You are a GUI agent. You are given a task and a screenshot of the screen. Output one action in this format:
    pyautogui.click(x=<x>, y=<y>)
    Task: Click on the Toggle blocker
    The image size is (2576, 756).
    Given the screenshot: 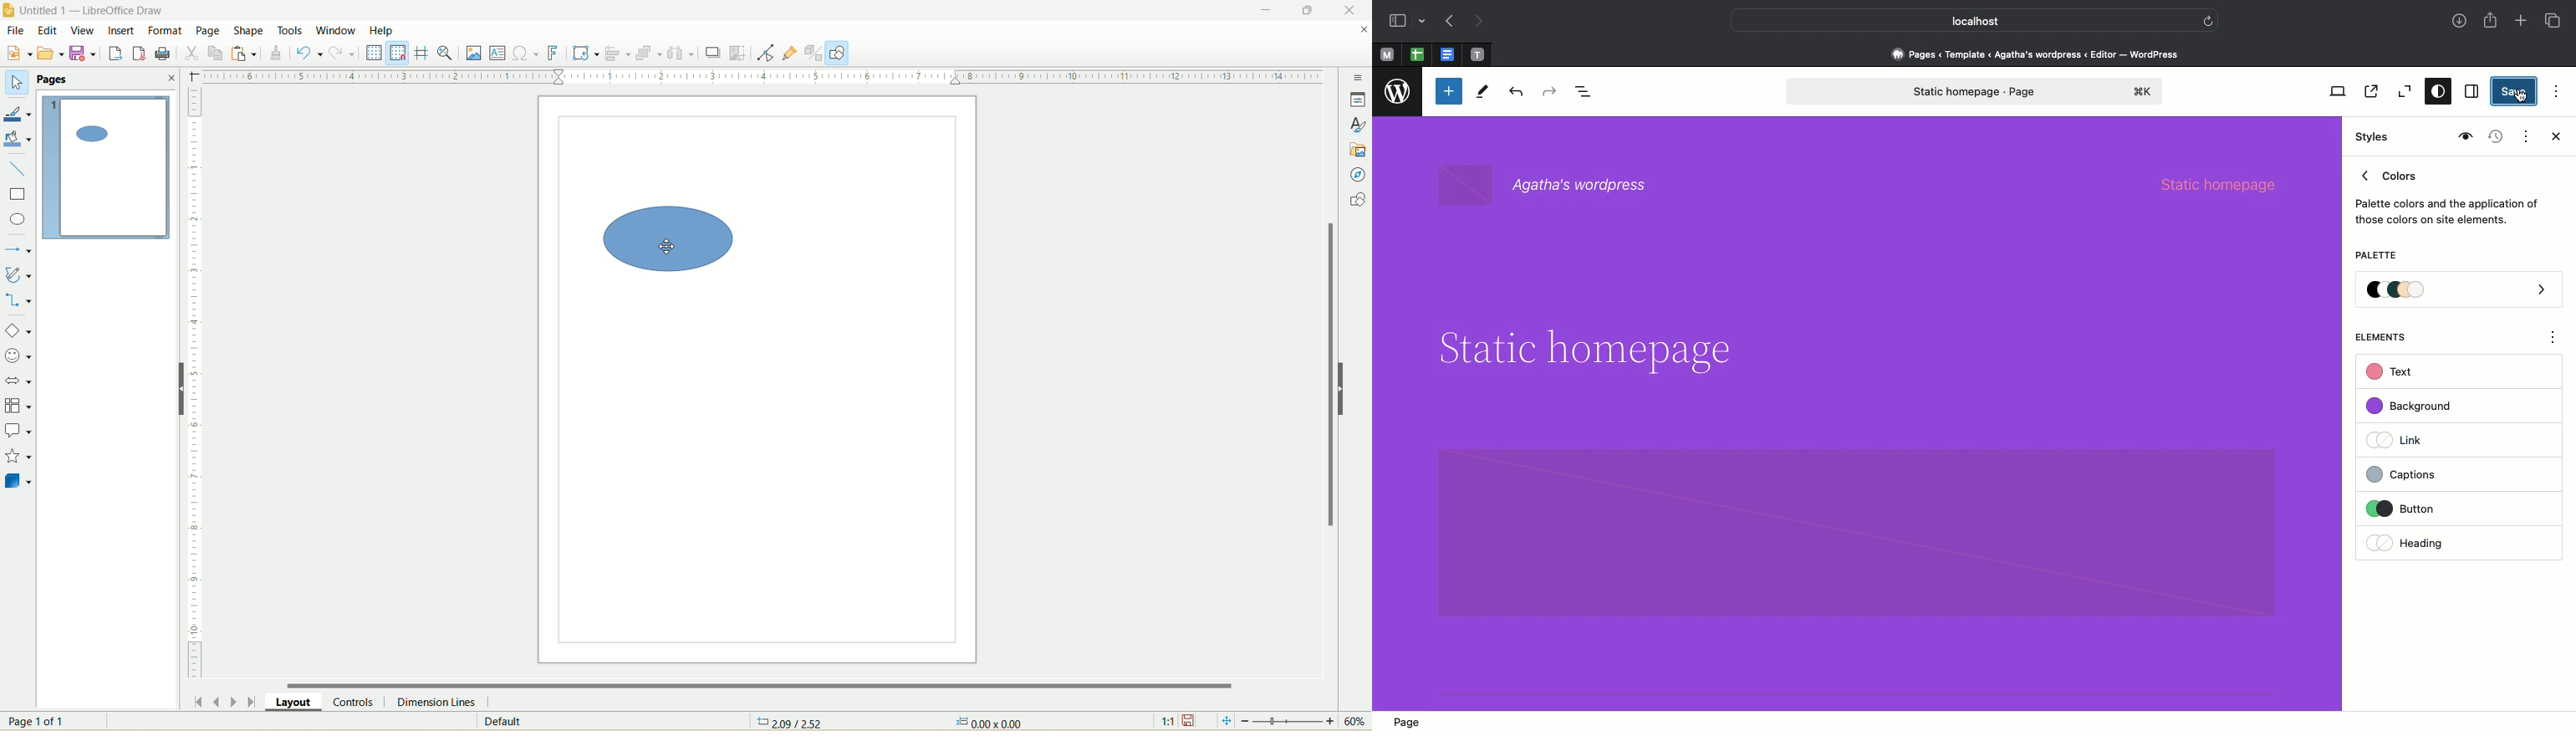 What is the action you would take?
    pyautogui.click(x=1449, y=91)
    